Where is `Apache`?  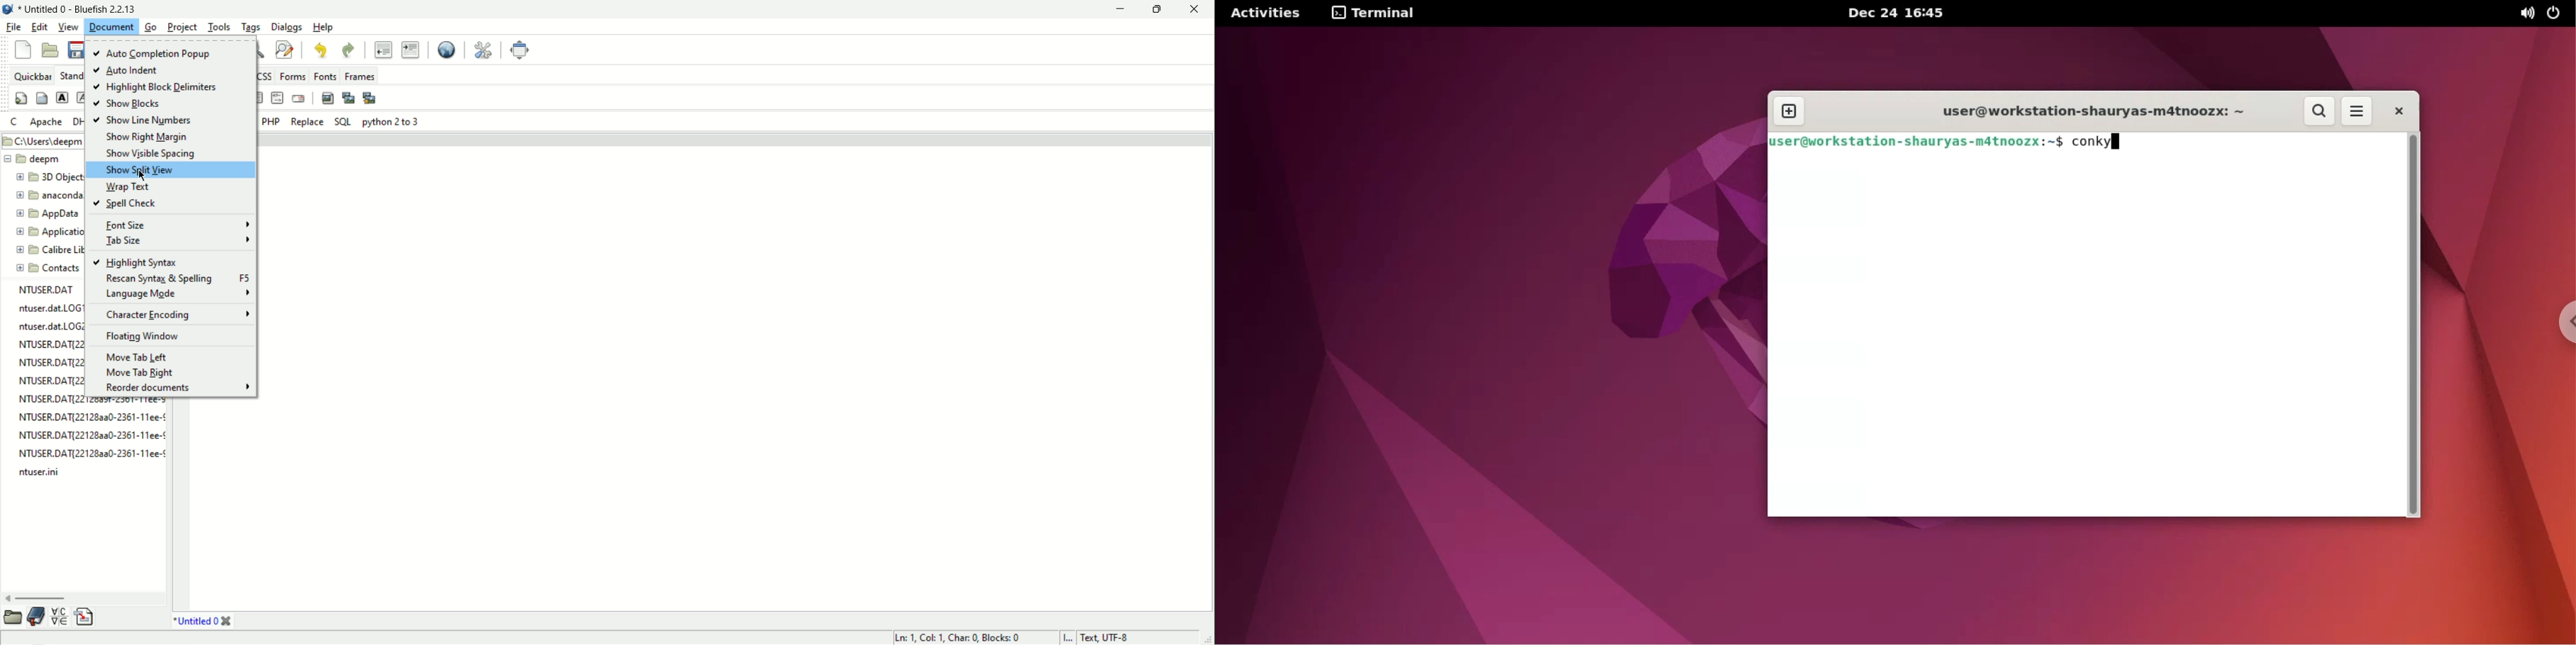
Apache is located at coordinates (47, 122).